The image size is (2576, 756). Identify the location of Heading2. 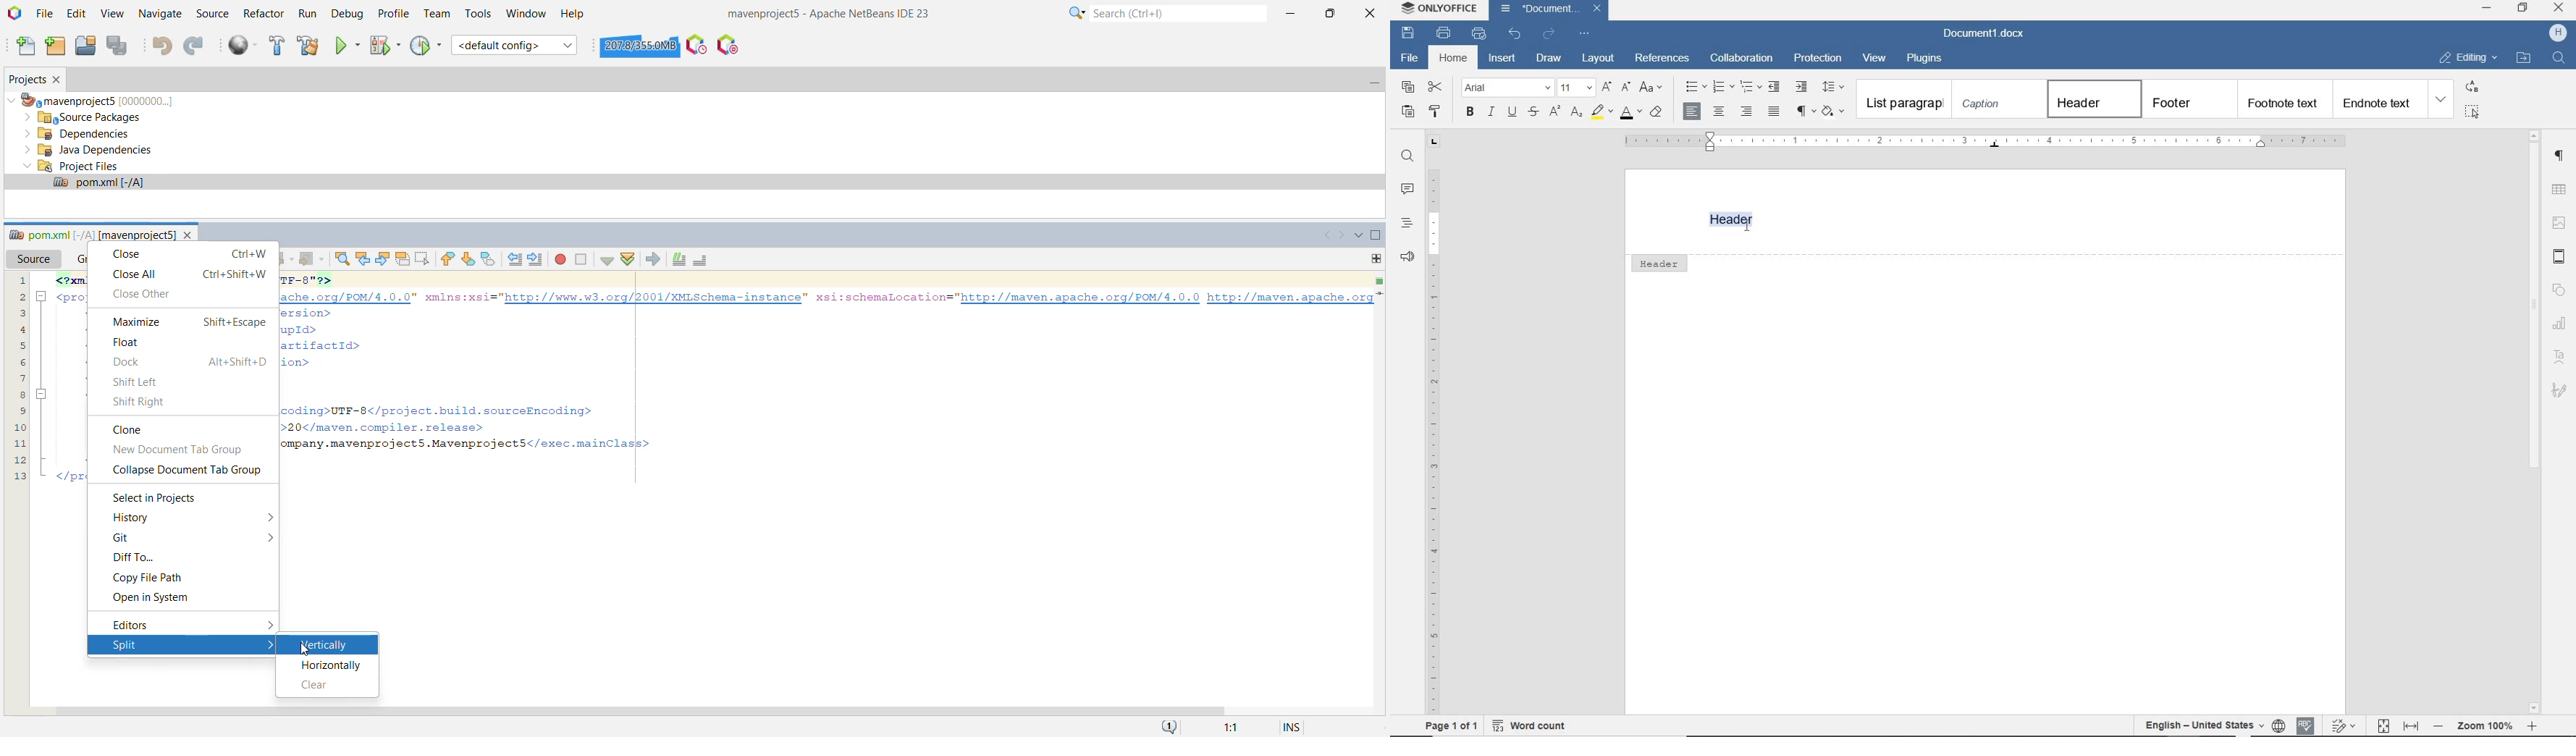
(2188, 99).